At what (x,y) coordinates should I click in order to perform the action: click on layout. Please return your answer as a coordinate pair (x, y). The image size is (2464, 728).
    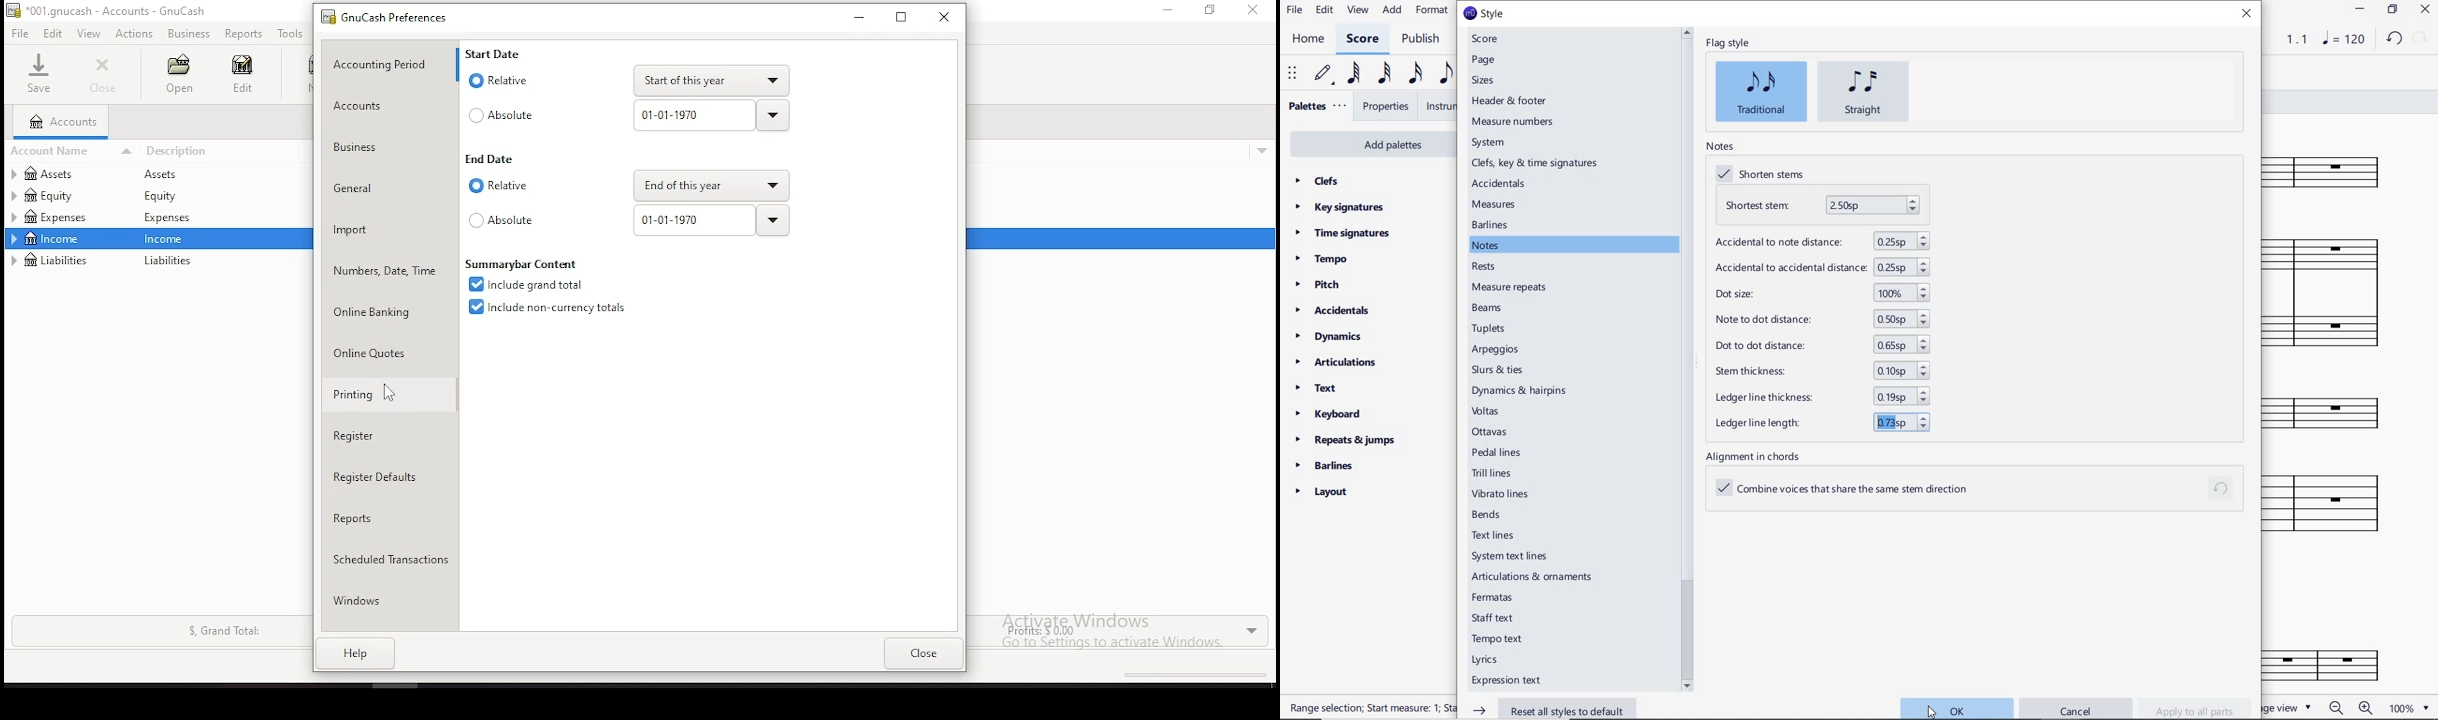
    Looking at the image, I should click on (1322, 492).